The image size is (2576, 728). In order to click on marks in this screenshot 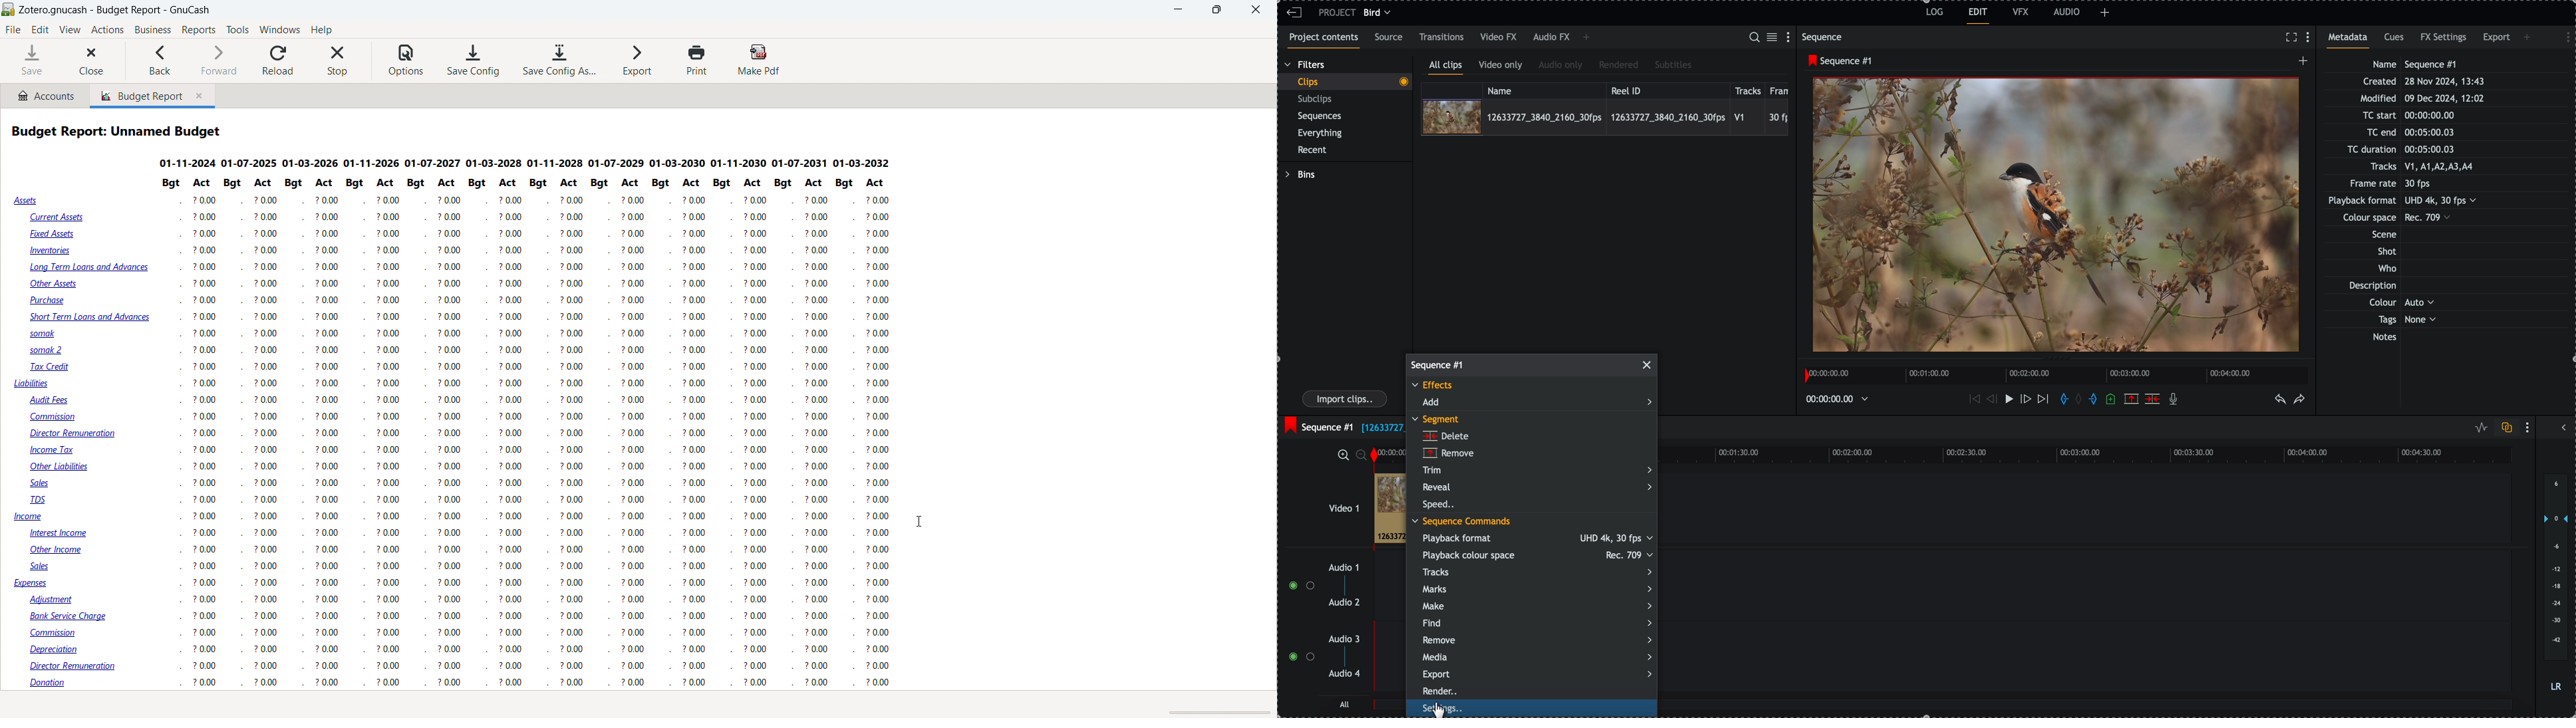, I will do `click(1536, 589)`.